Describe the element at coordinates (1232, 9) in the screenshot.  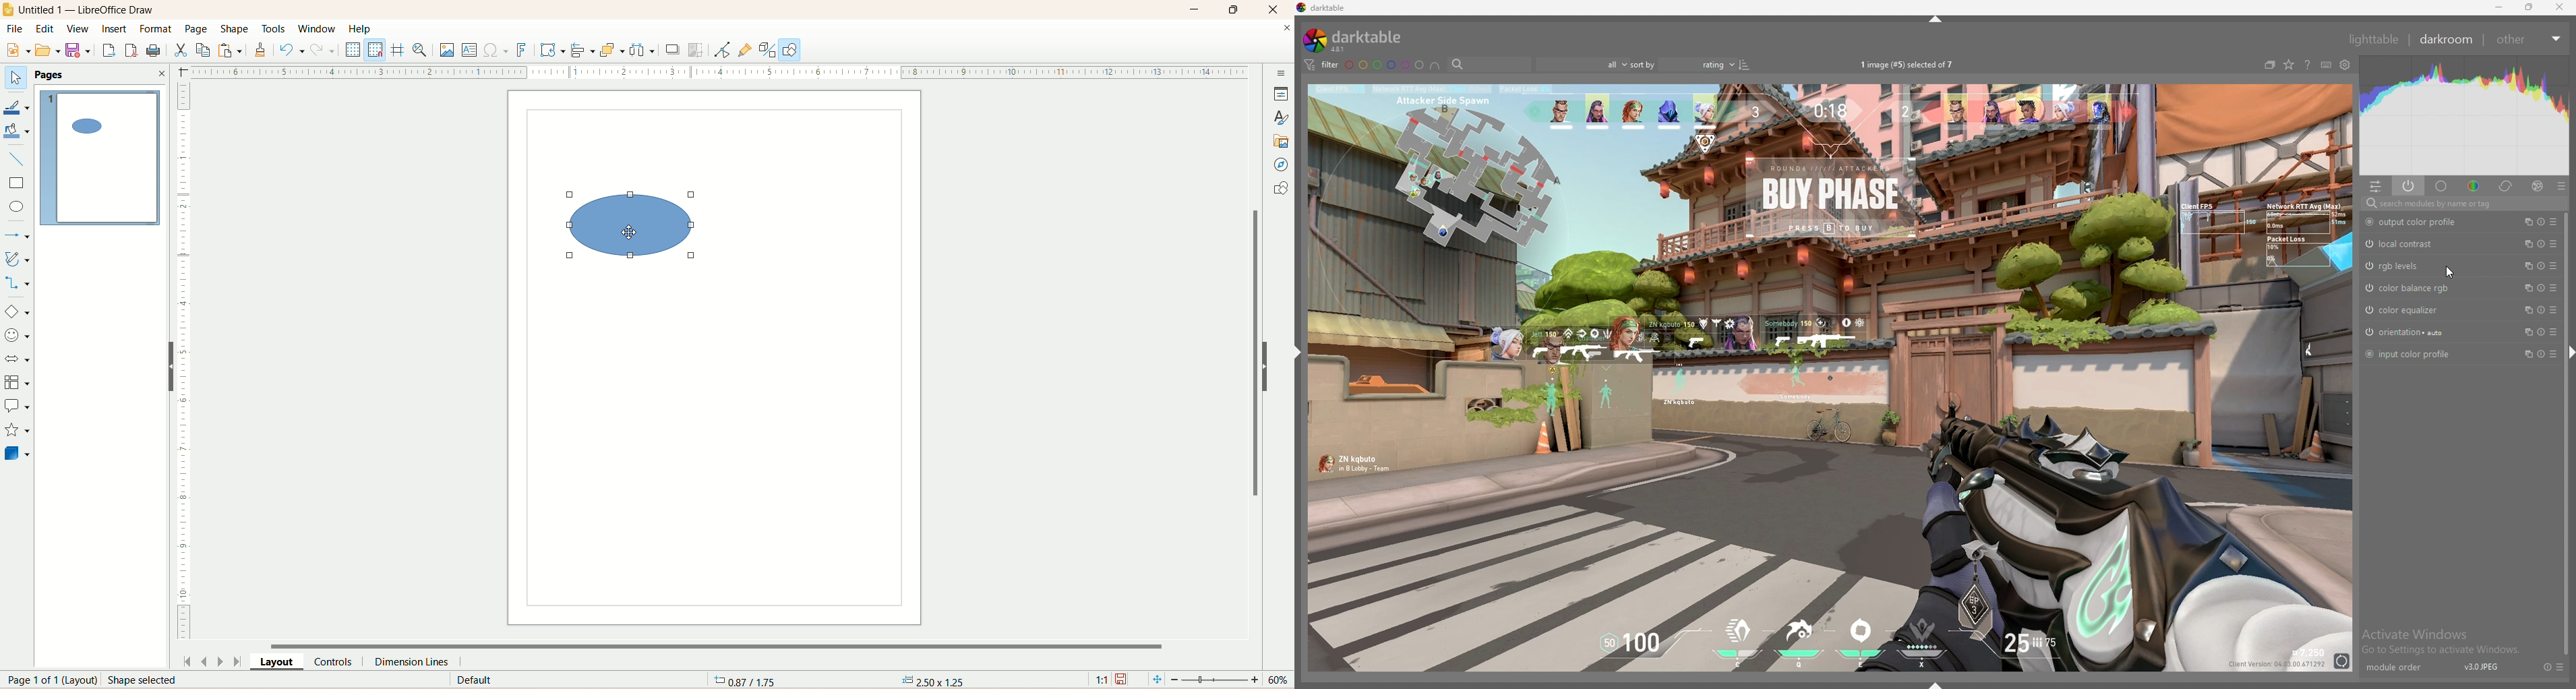
I see `maximize` at that location.